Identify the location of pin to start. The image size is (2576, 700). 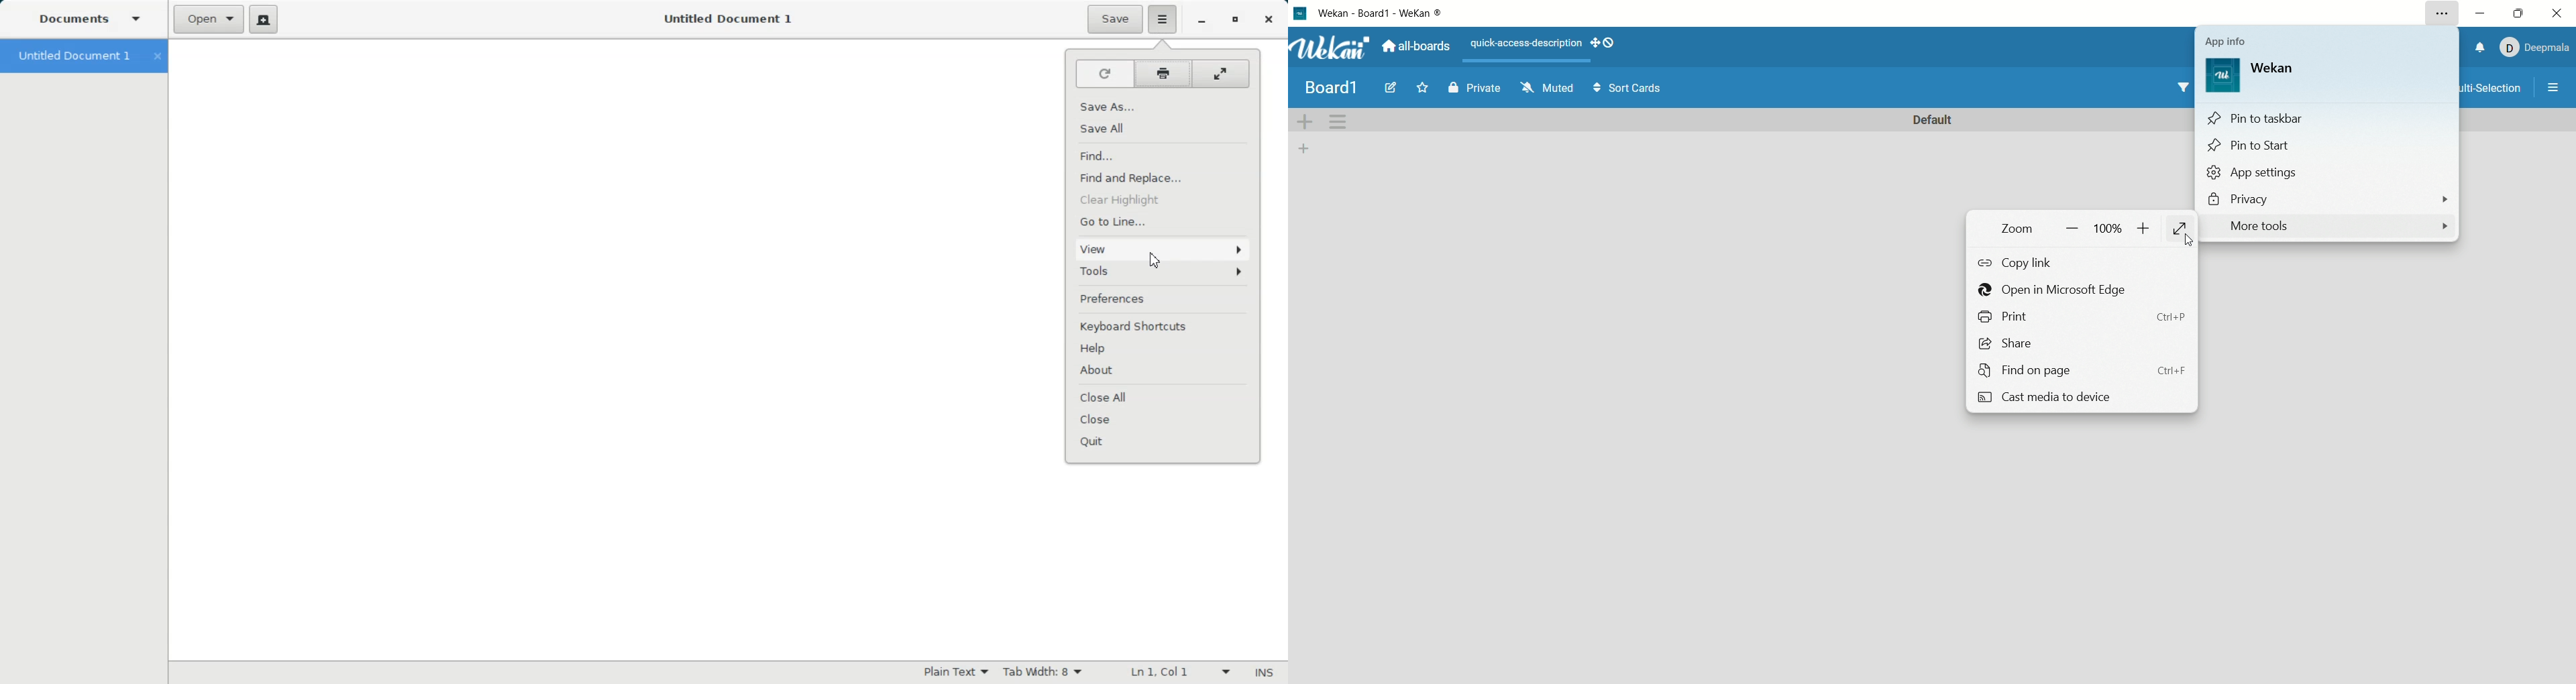
(2327, 148).